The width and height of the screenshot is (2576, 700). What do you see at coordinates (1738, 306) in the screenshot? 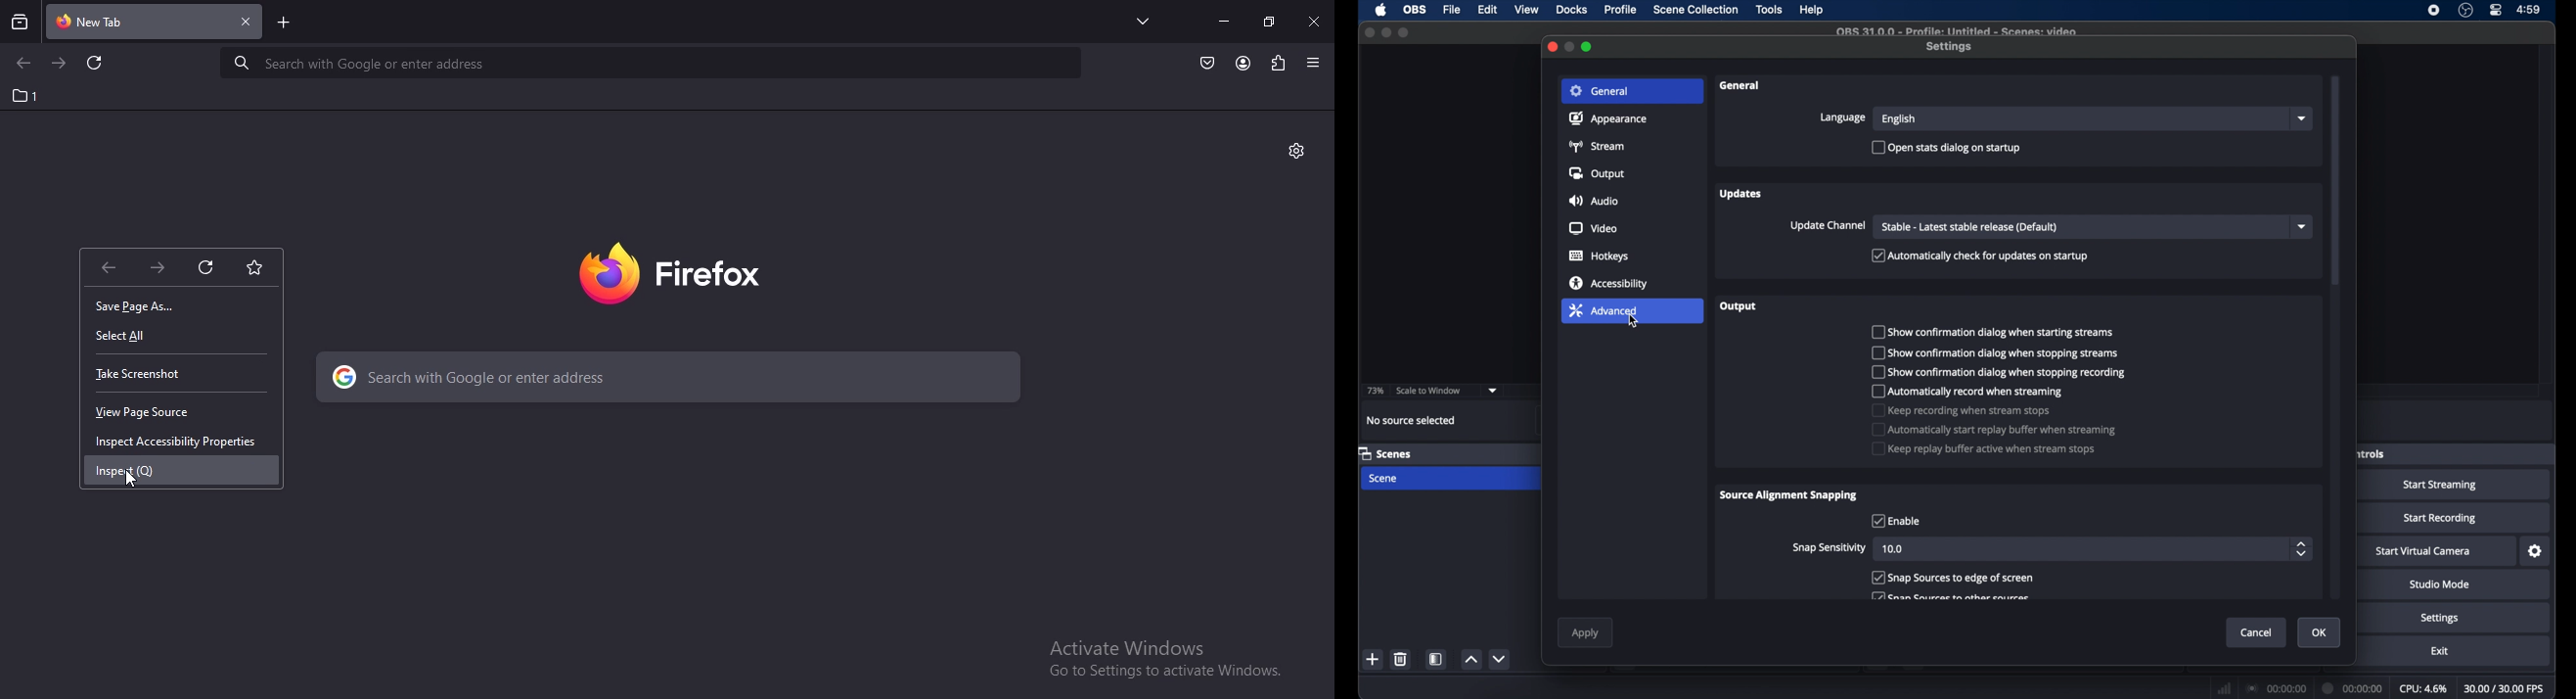
I see `output` at bounding box center [1738, 306].